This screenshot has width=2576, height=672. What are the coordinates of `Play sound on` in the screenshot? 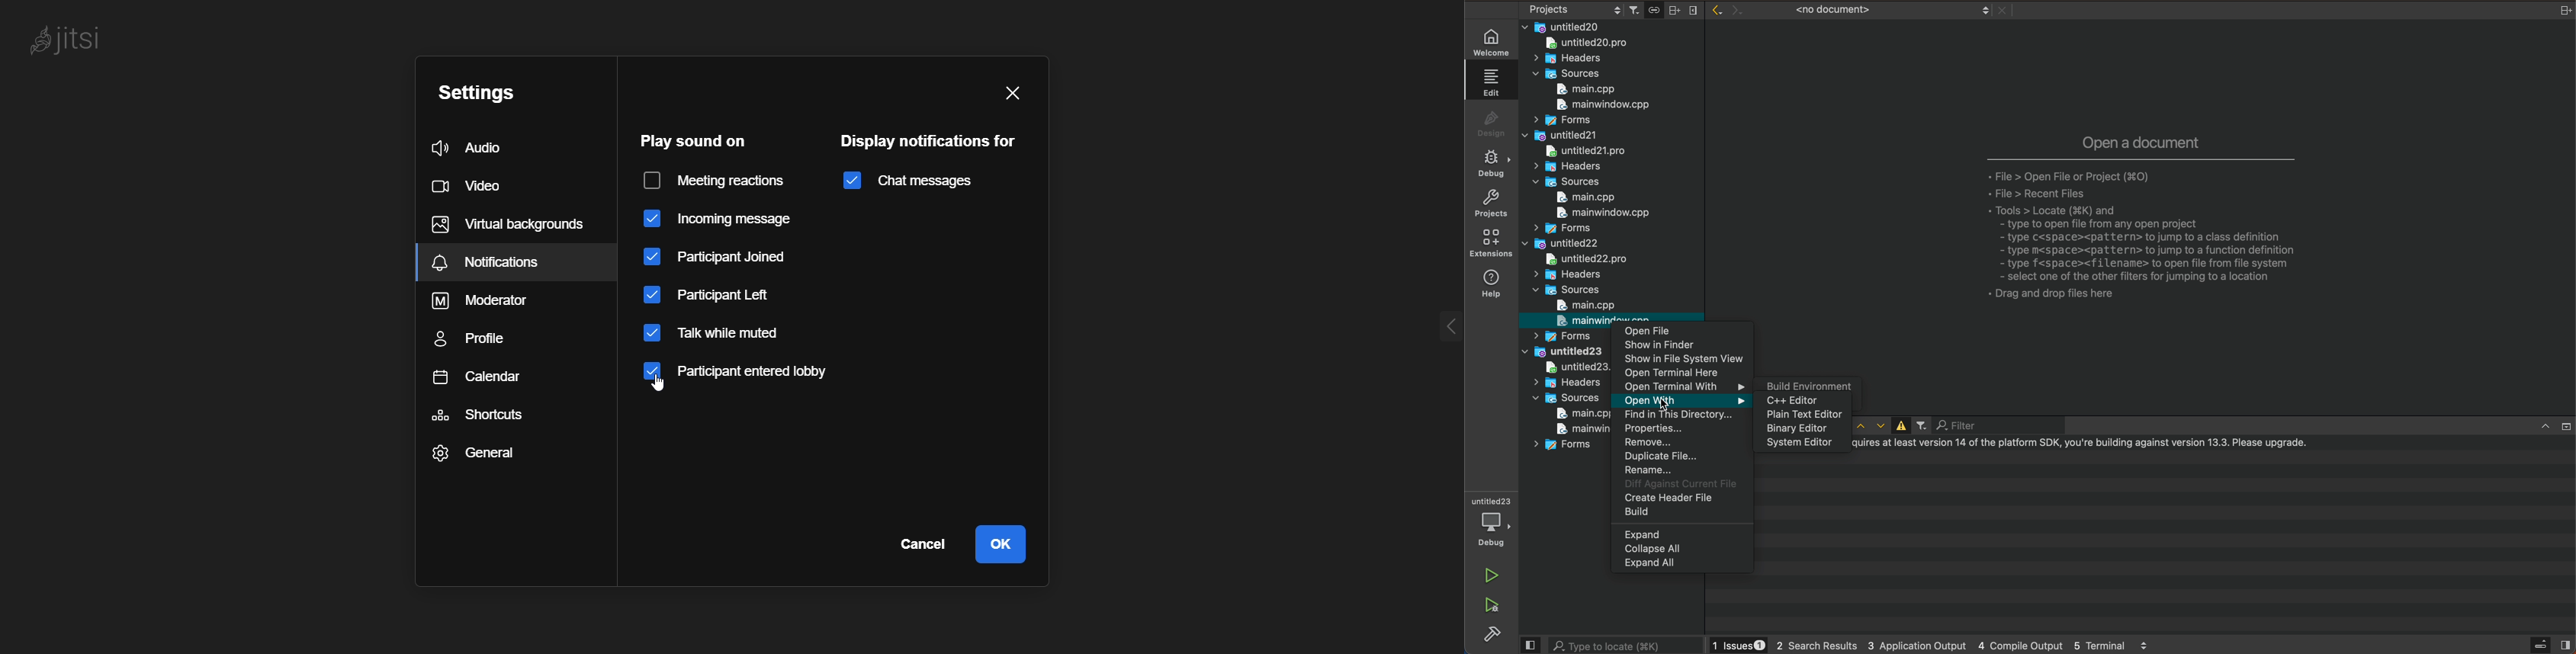 It's located at (689, 139).